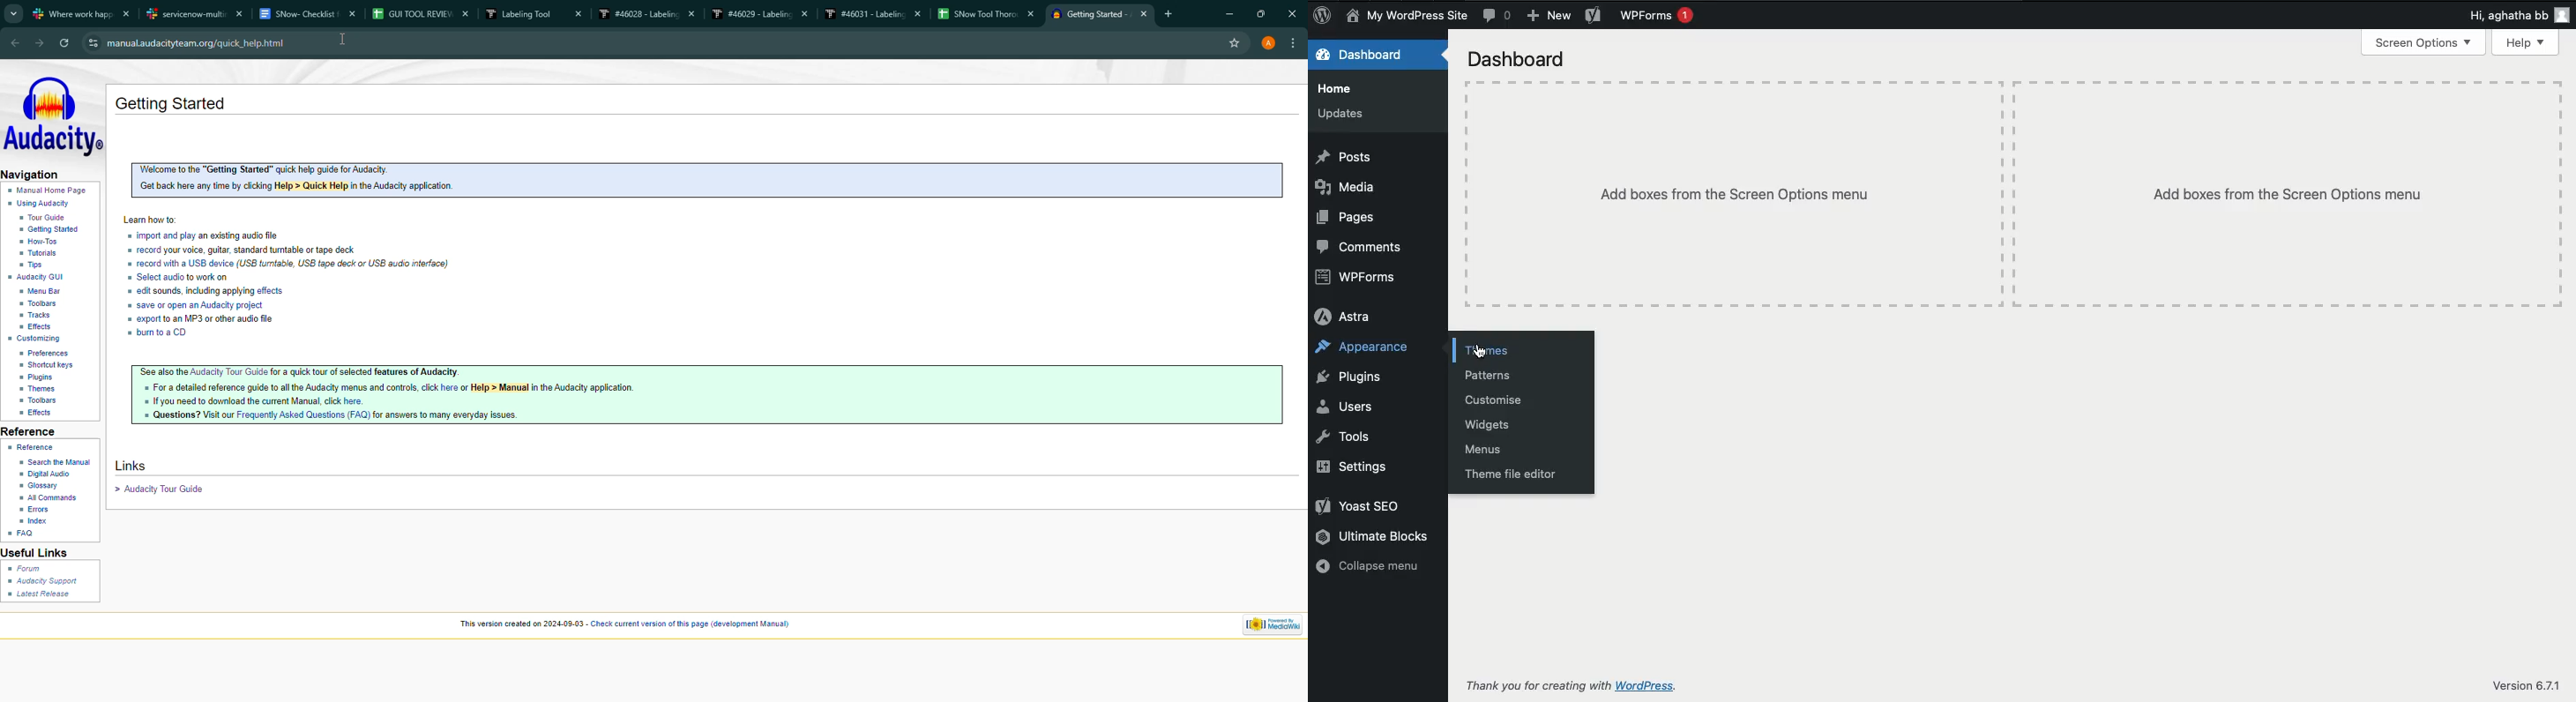 The image size is (2576, 728). What do you see at coordinates (1268, 42) in the screenshot?
I see `account` at bounding box center [1268, 42].